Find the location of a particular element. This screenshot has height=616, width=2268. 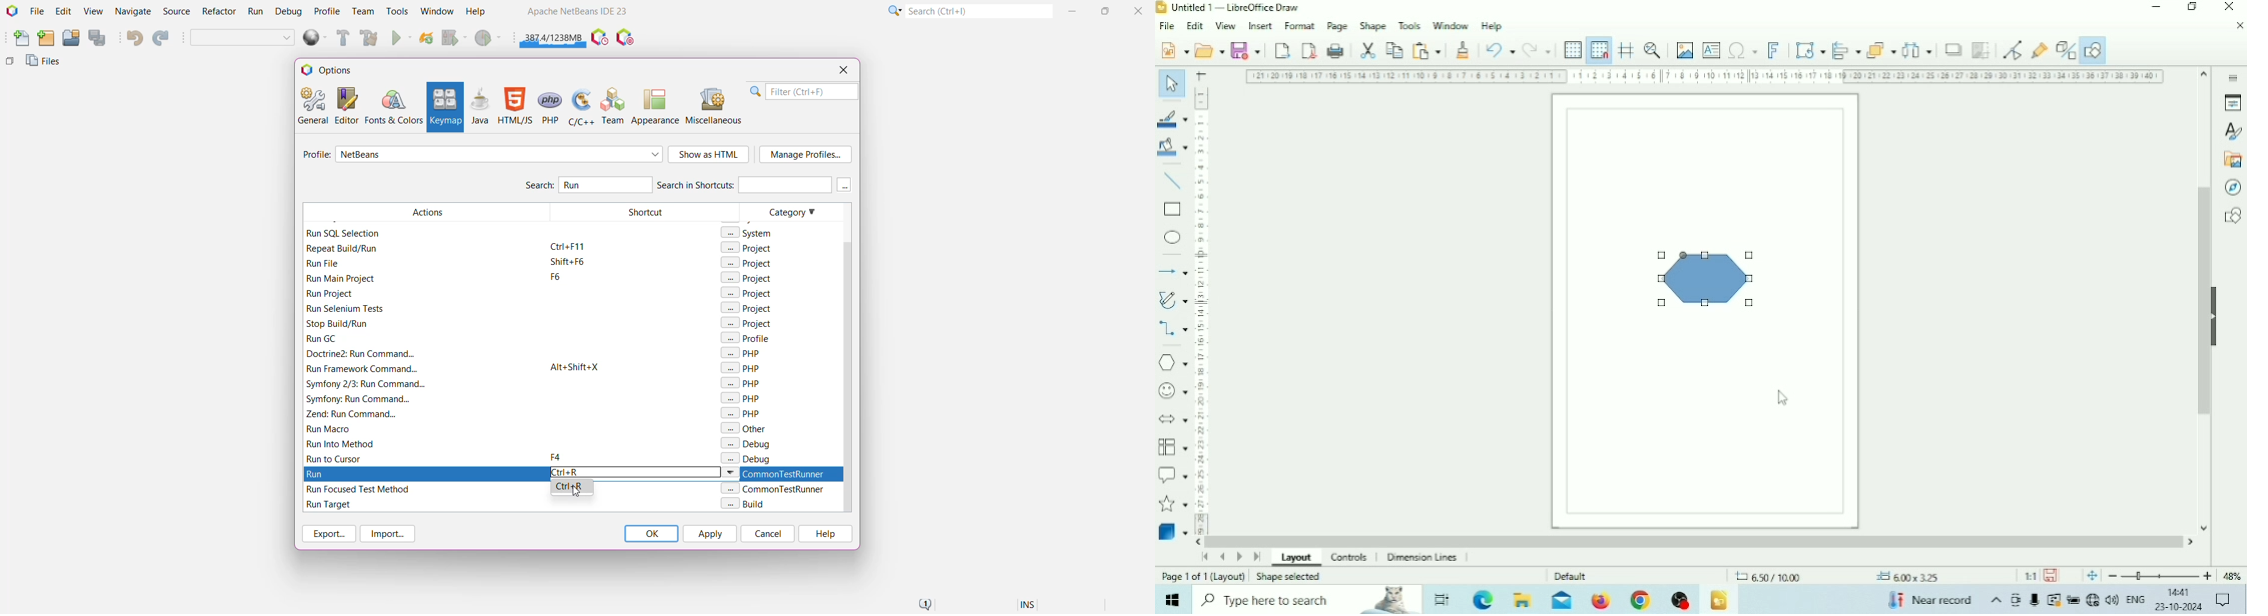

Scroll to first page is located at coordinates (1204, 556).